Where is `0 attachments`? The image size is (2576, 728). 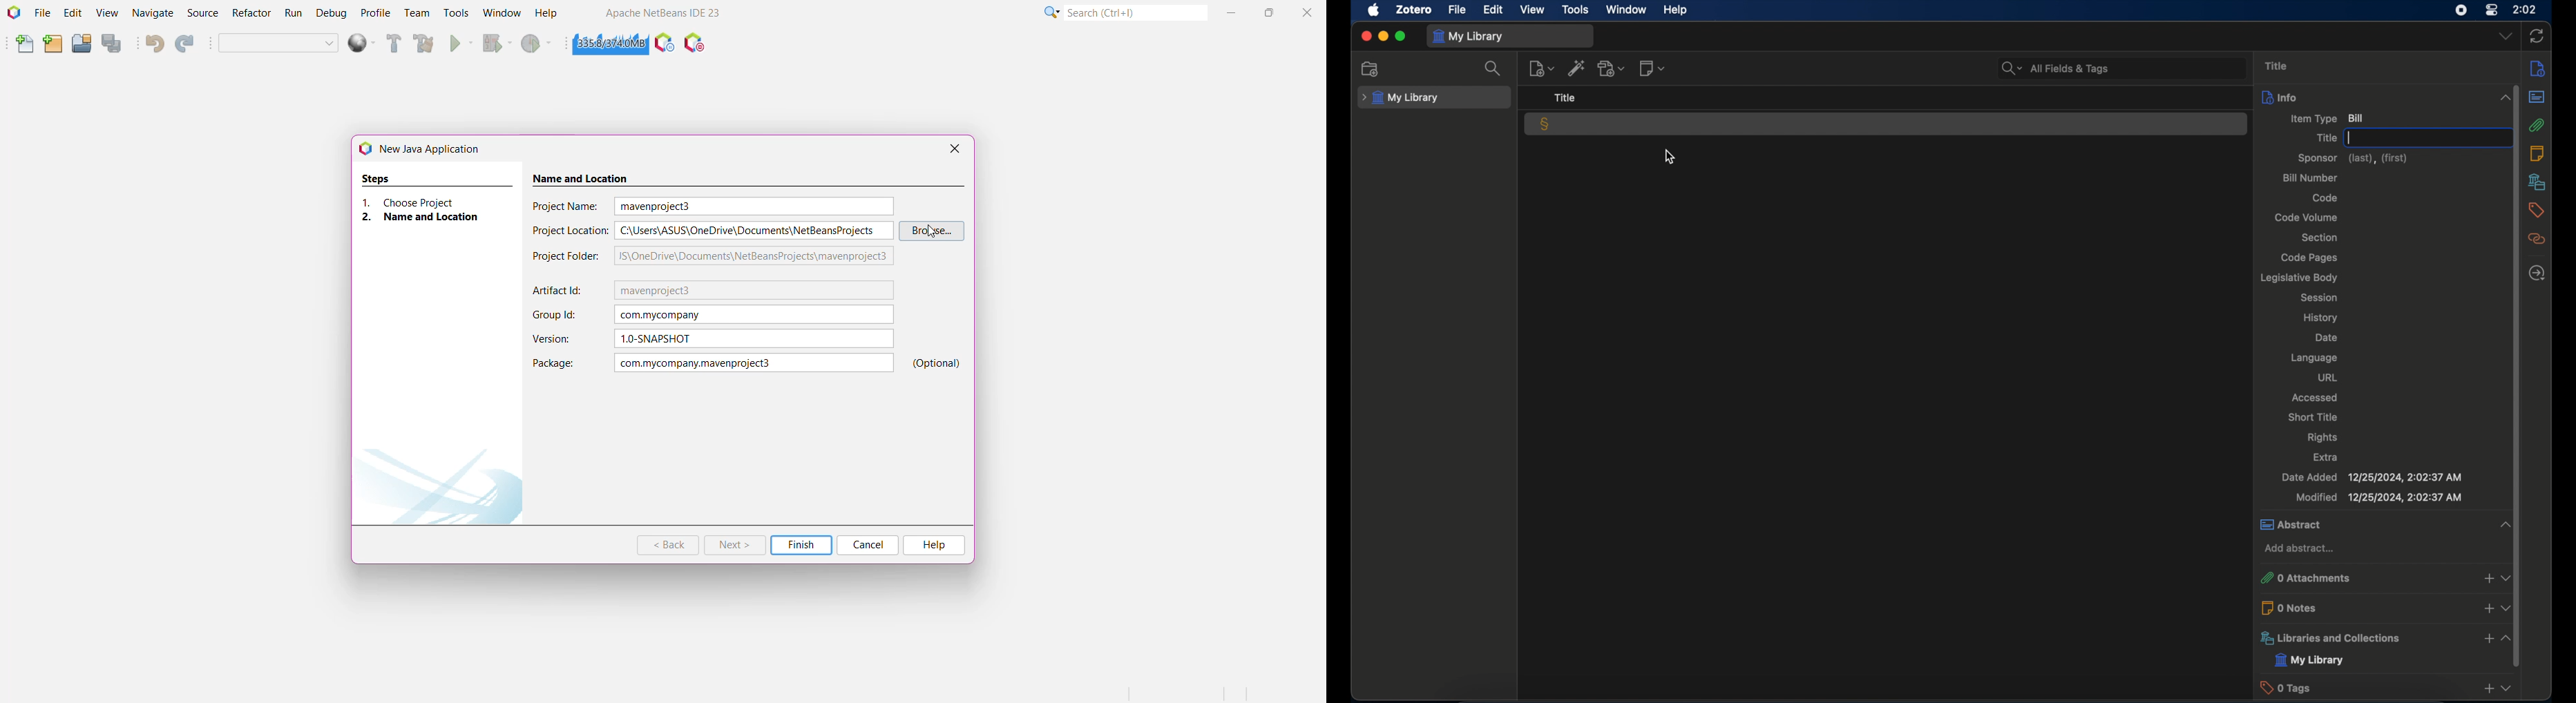
0 attachments is located at coordinates (2385, 578).